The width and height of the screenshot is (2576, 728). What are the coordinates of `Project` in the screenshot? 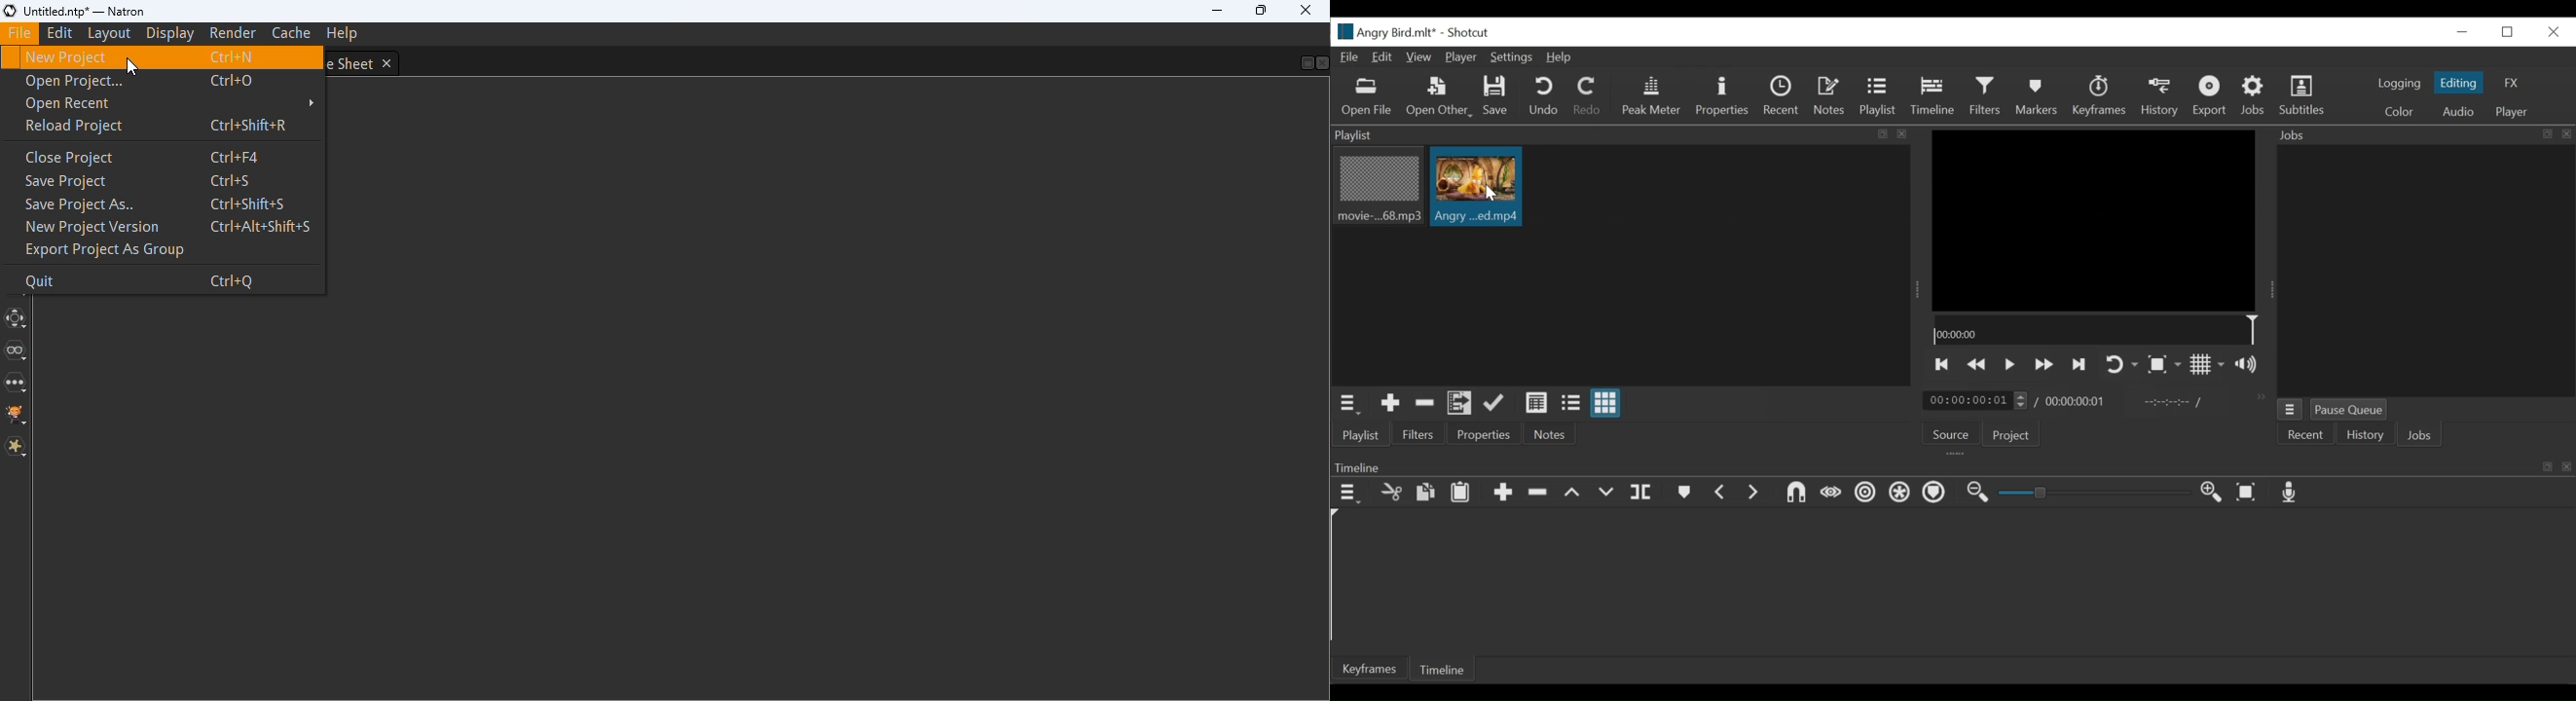 It's located at (2012, 436).